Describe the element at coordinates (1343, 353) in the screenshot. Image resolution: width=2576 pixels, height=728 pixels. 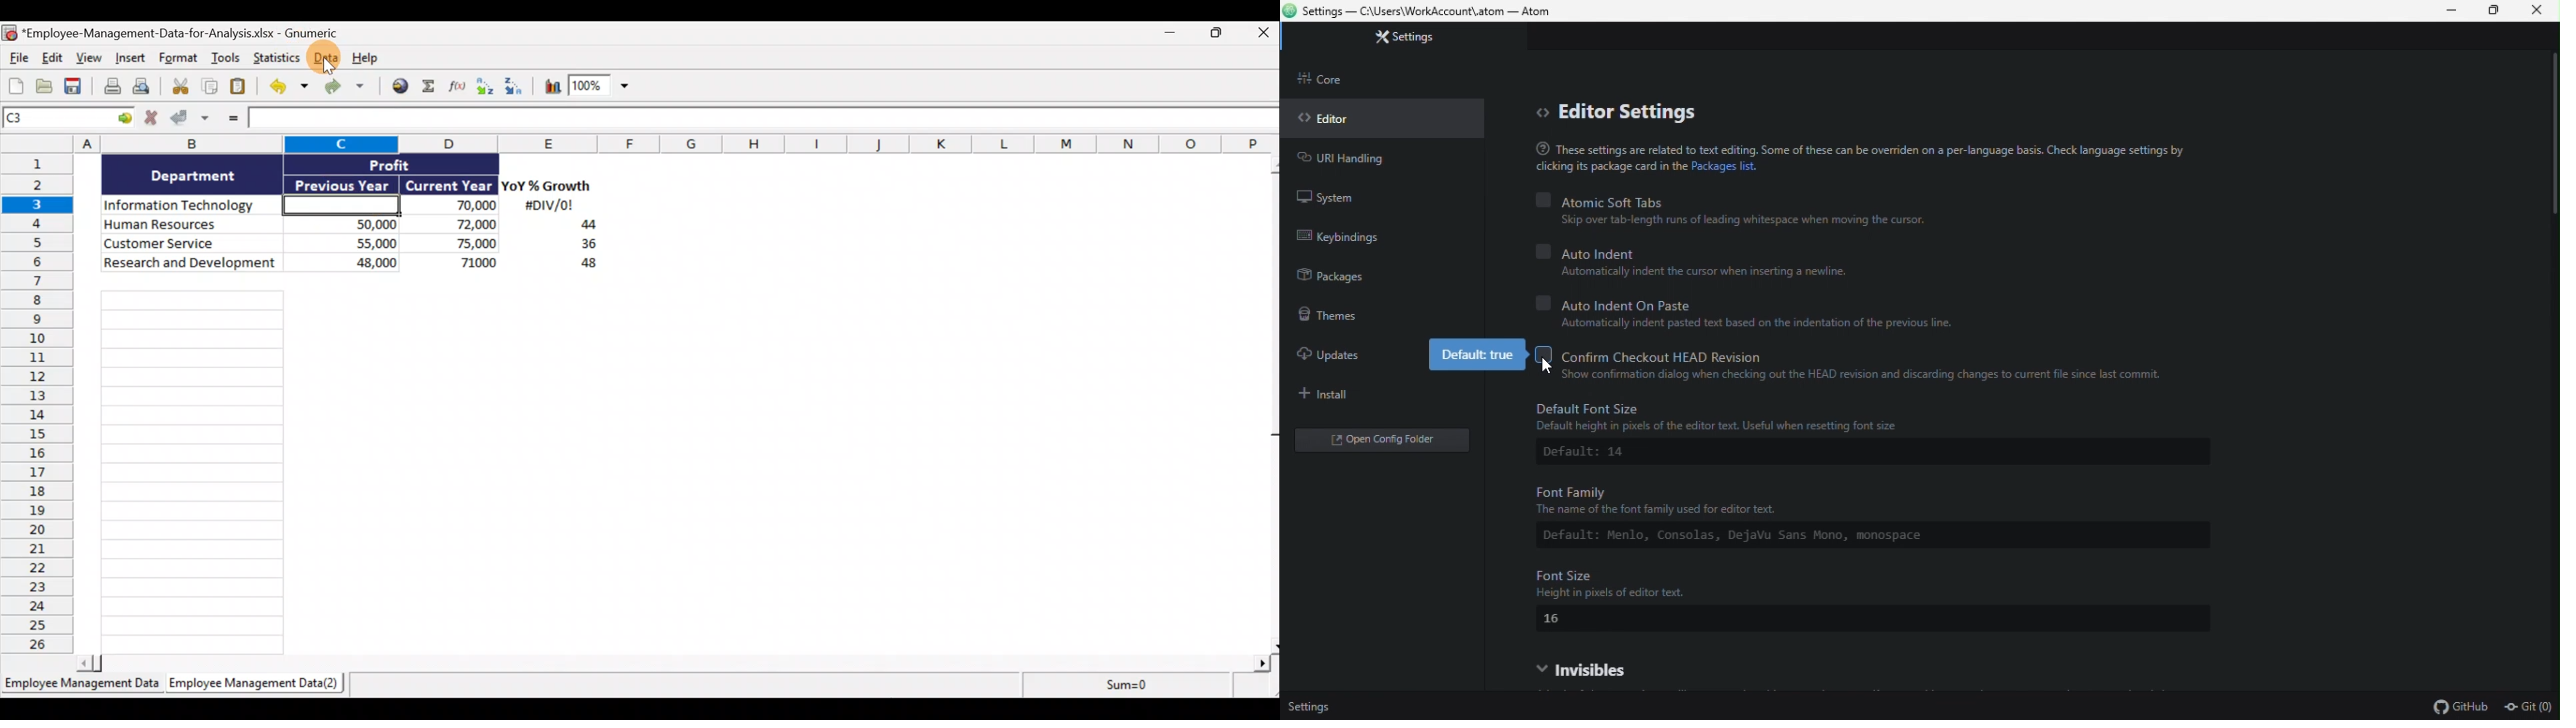
I see `Updates` at that location.